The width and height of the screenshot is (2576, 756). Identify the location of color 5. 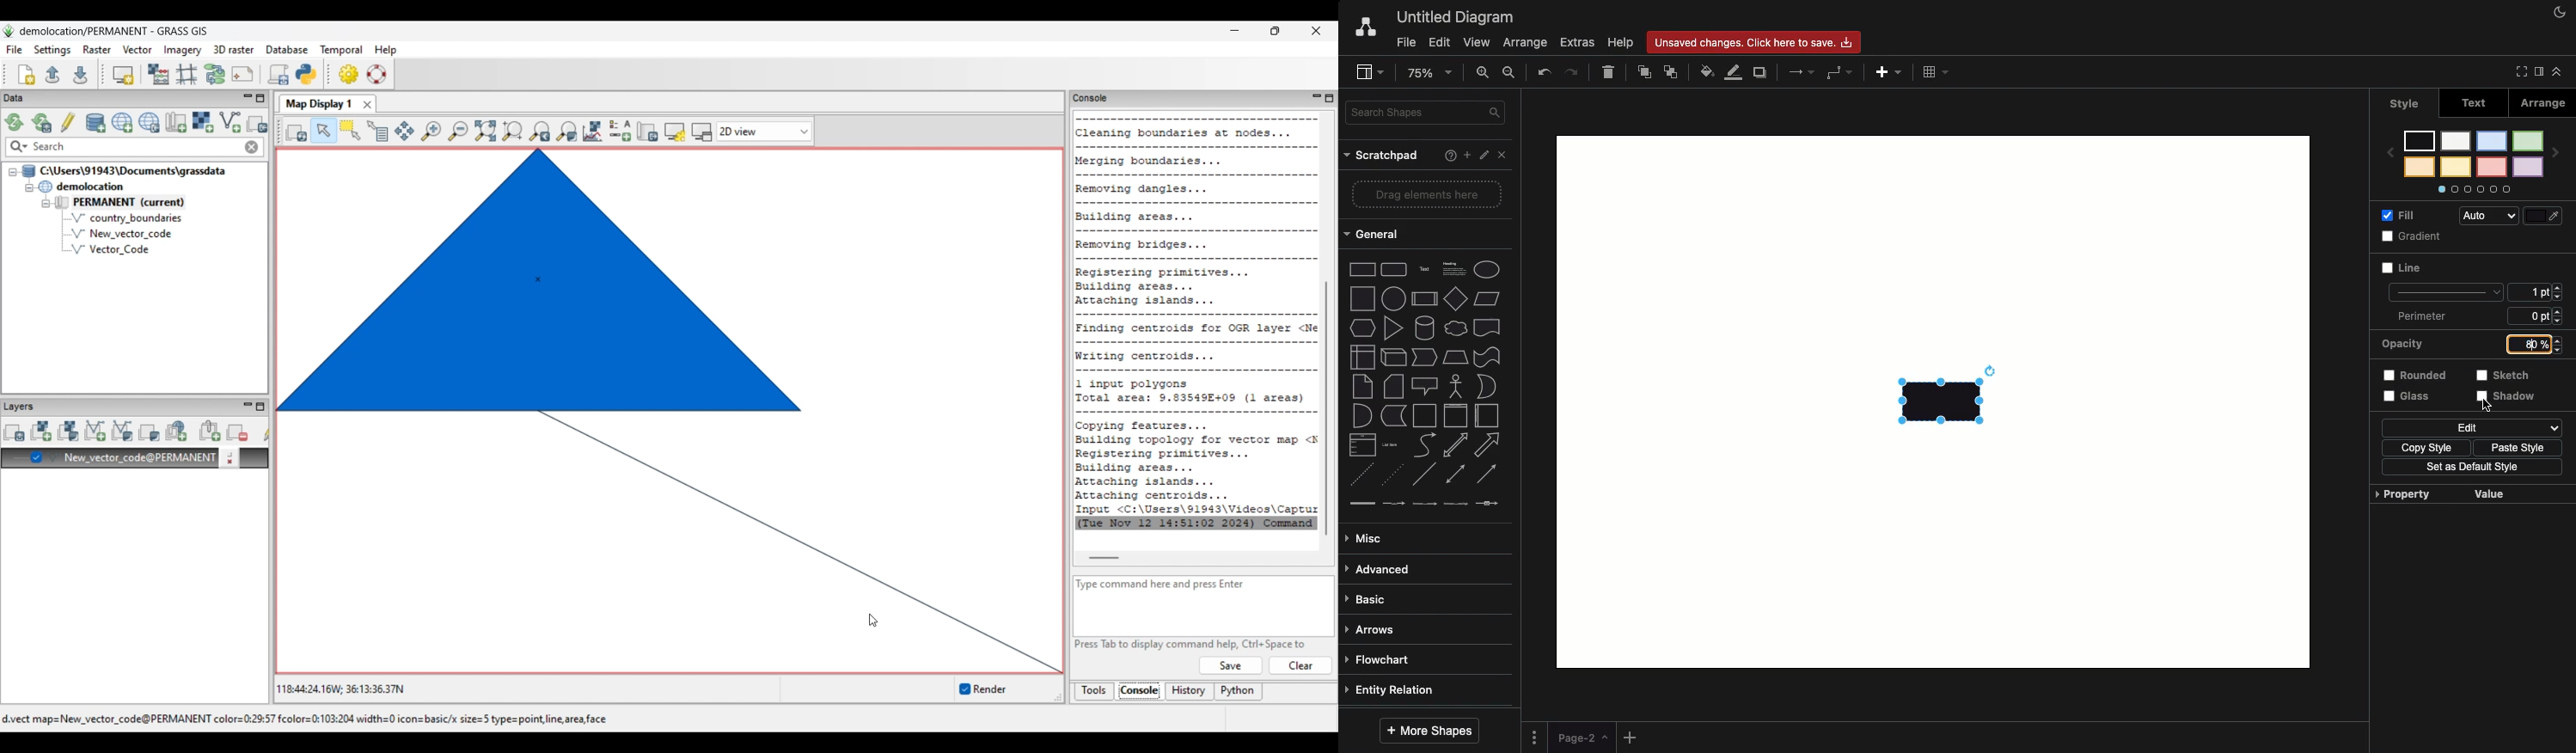
(2456, 142).